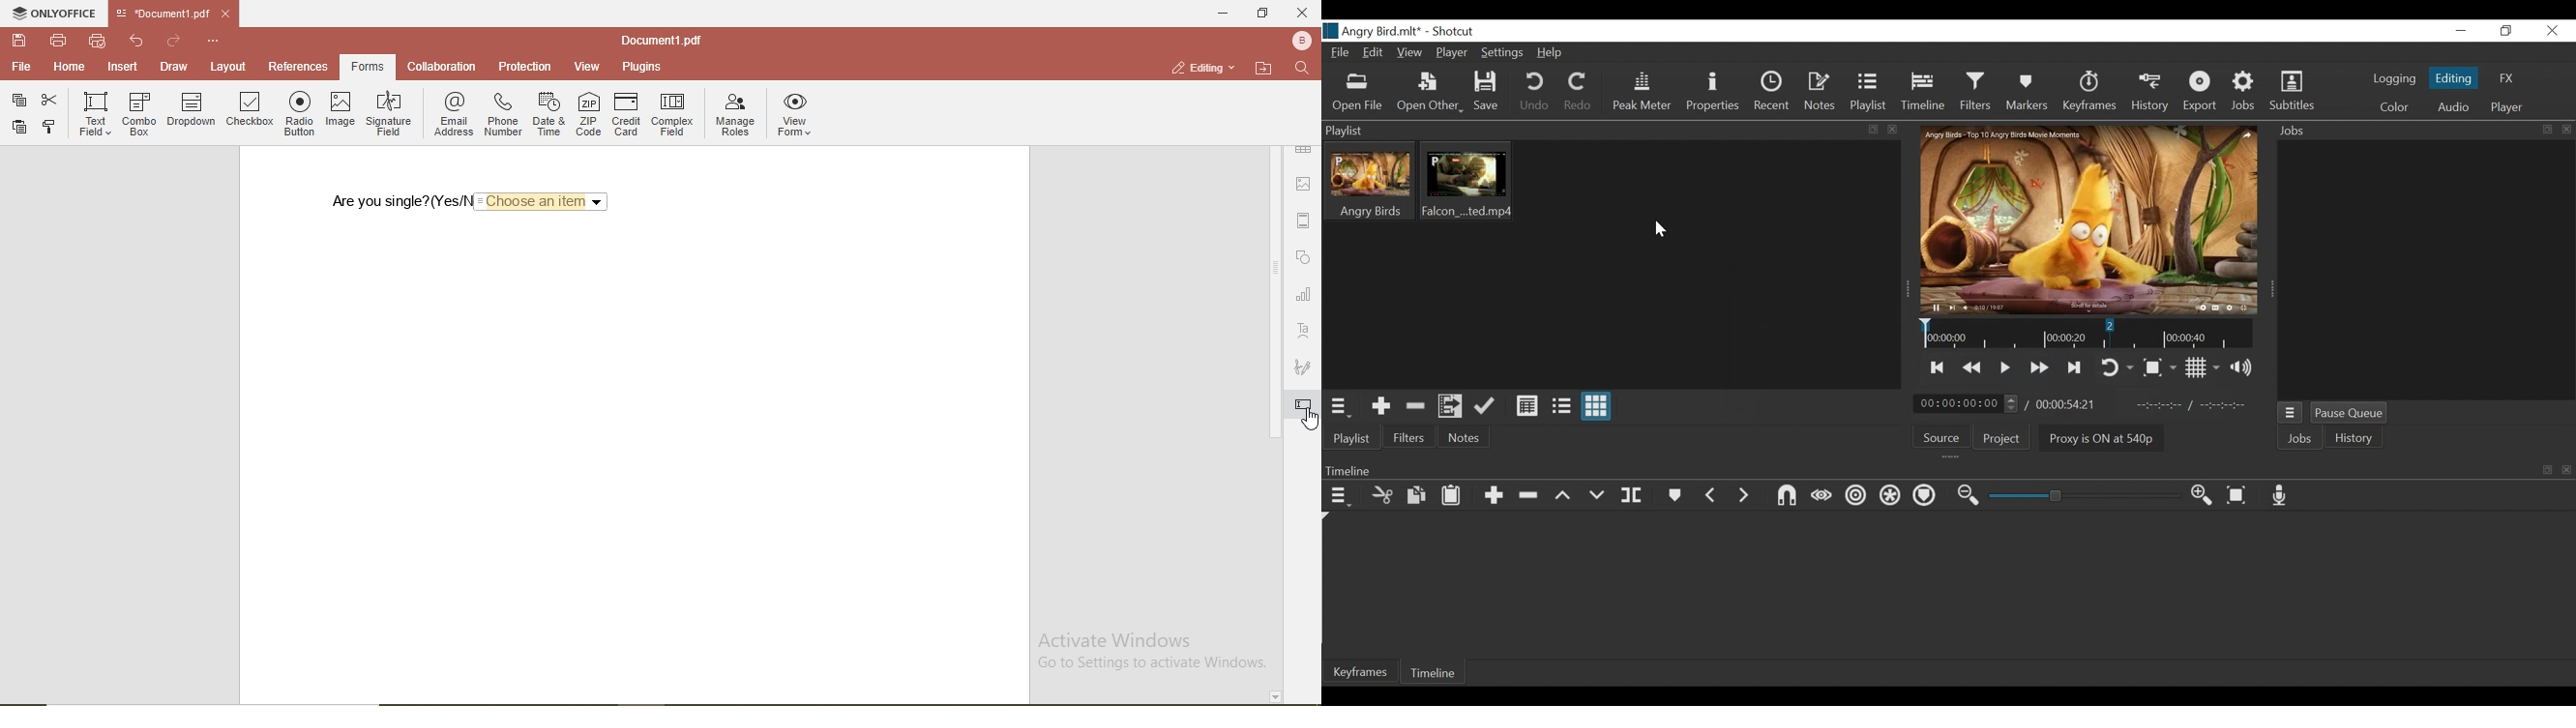 This screenshot has height=728, width=2576. What do you see at coordinates (1306, 330) in the screenshot?
I see `font style` at bounding box center [1306, 330].